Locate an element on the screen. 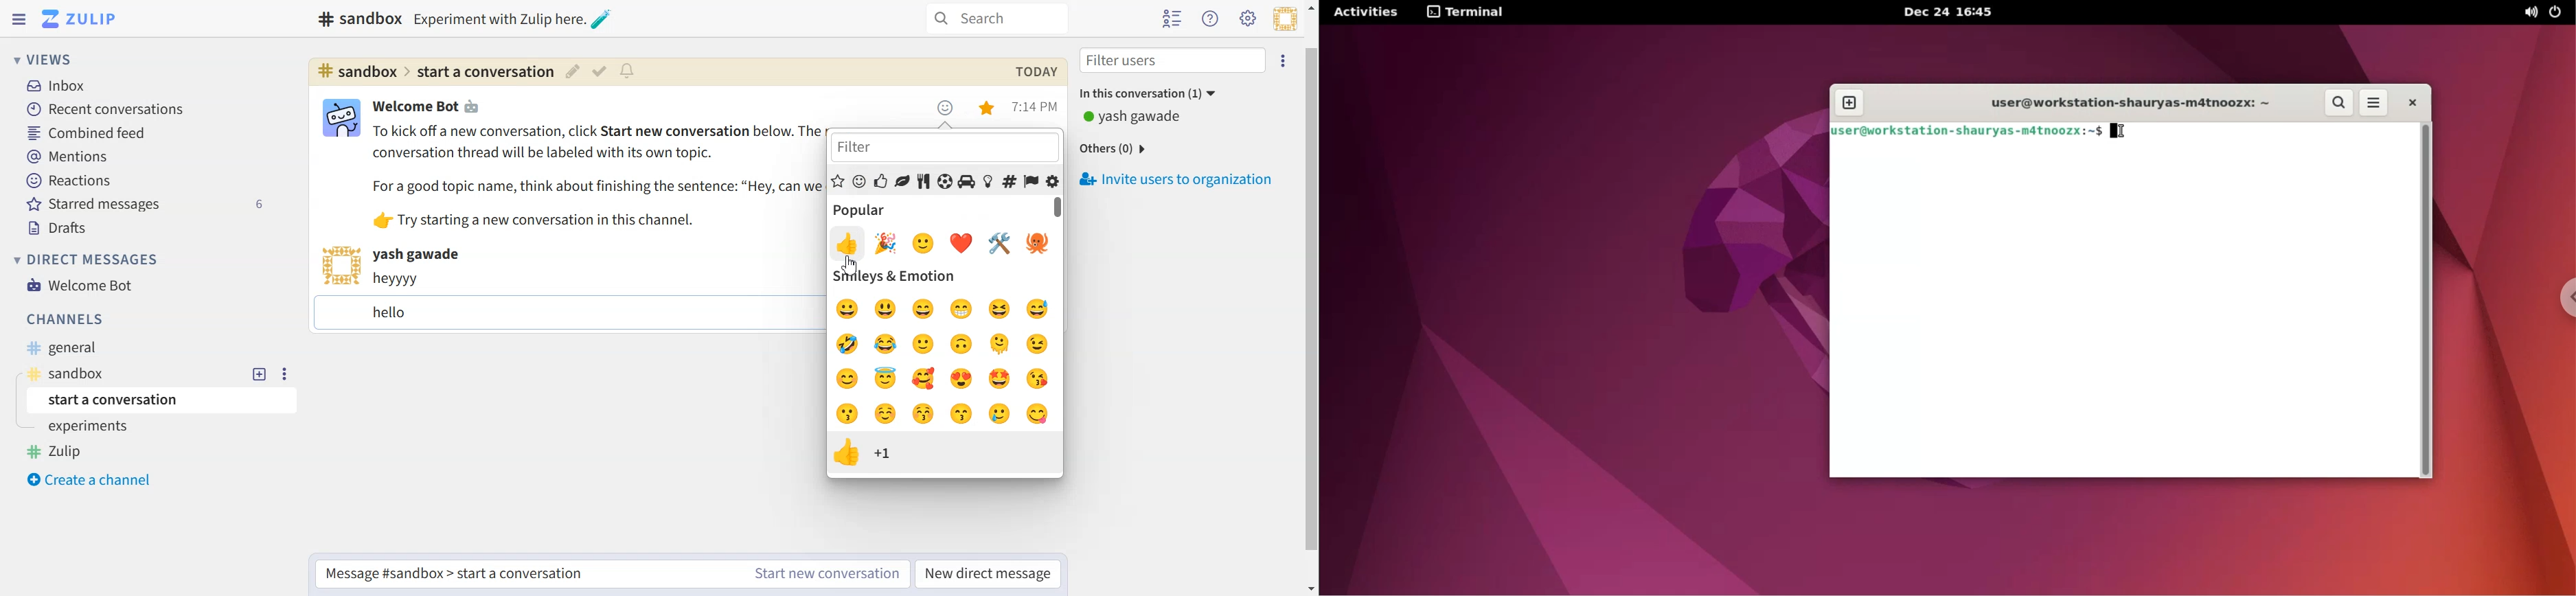  kiss smiling eyes is located at coordinates (967, 412).